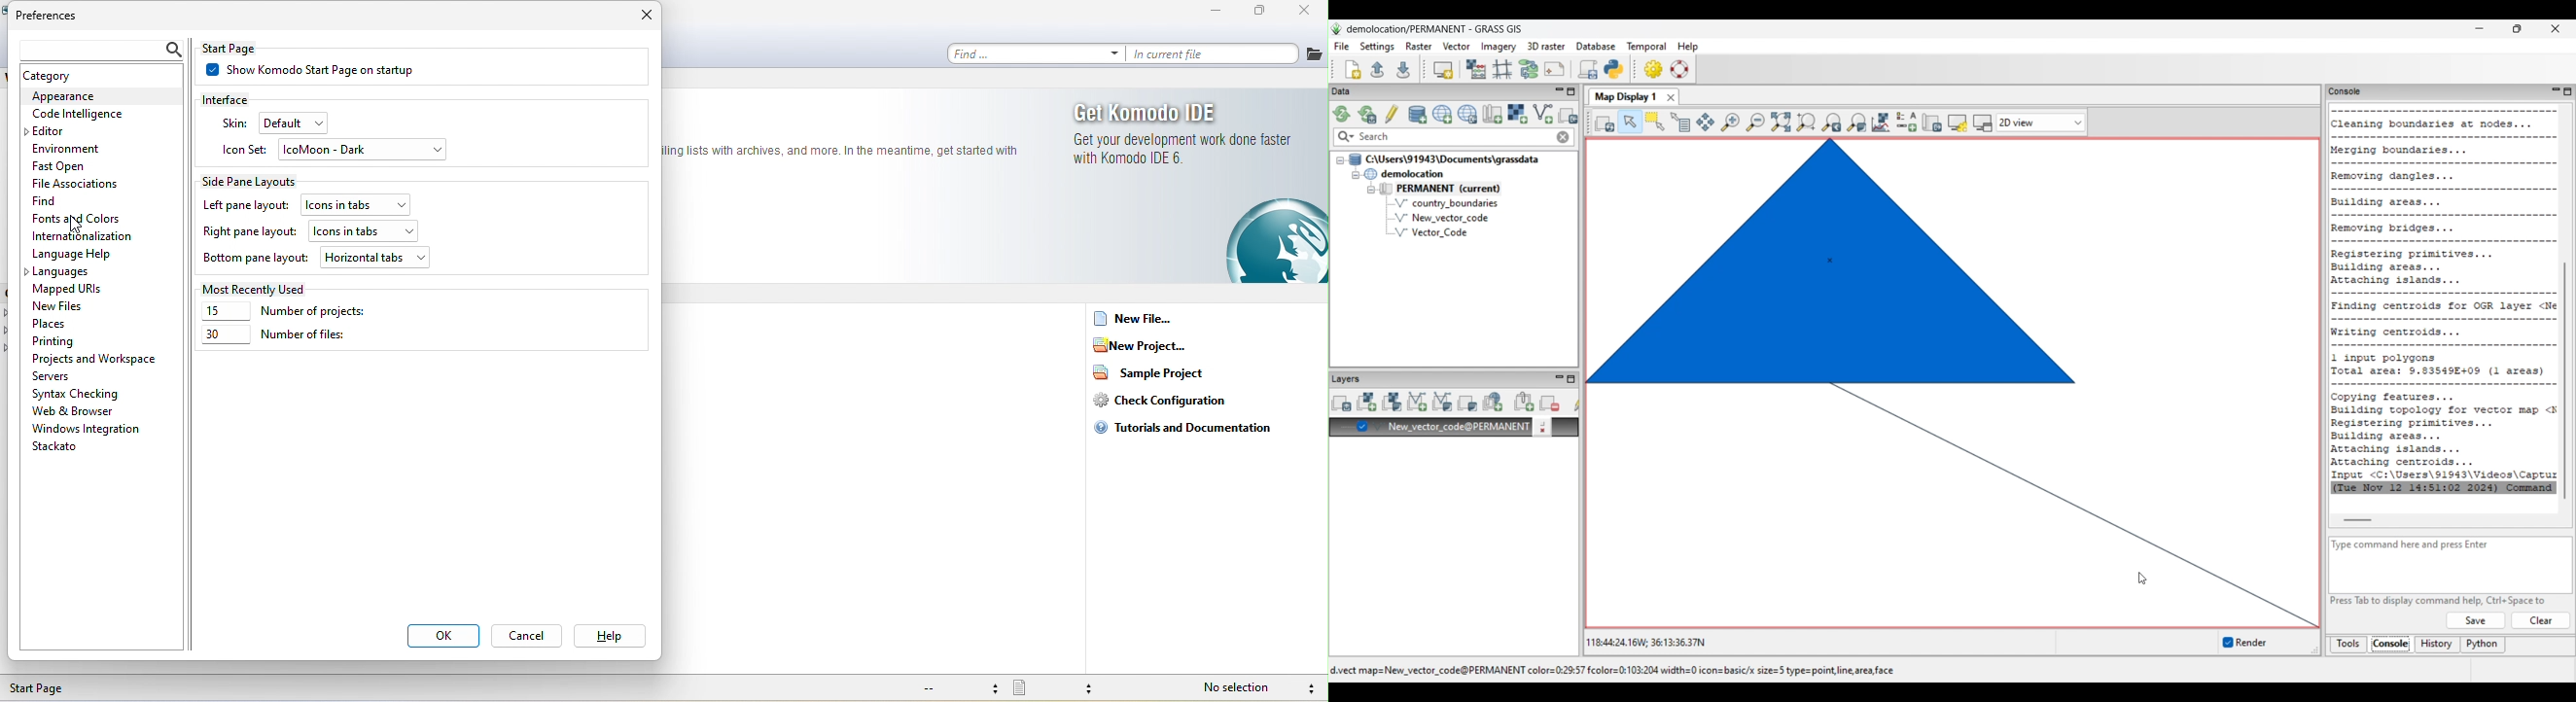 This screenshot has width=2576, height=728. Describe the element at coordinates (62, 76) in the screenshot. I see `catagory` at that location.